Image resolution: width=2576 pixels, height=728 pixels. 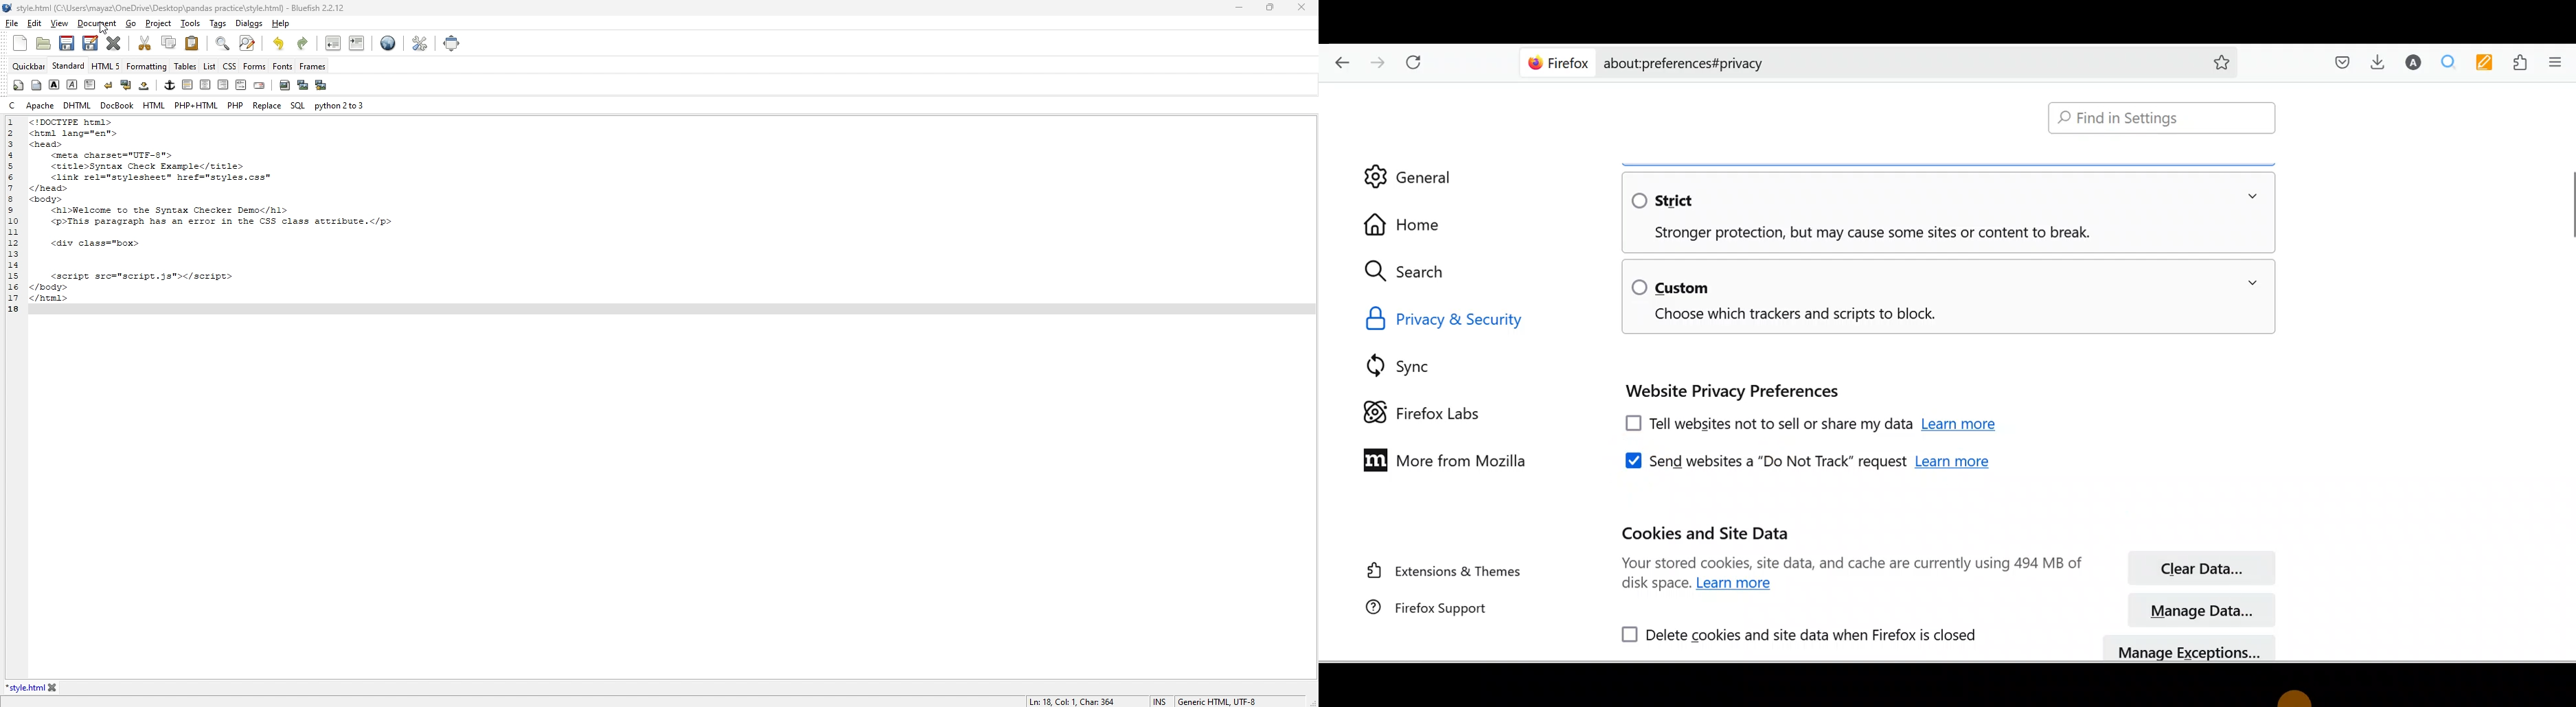 I want to click on Multiple search and higlight, so click(x=2448, y=61).